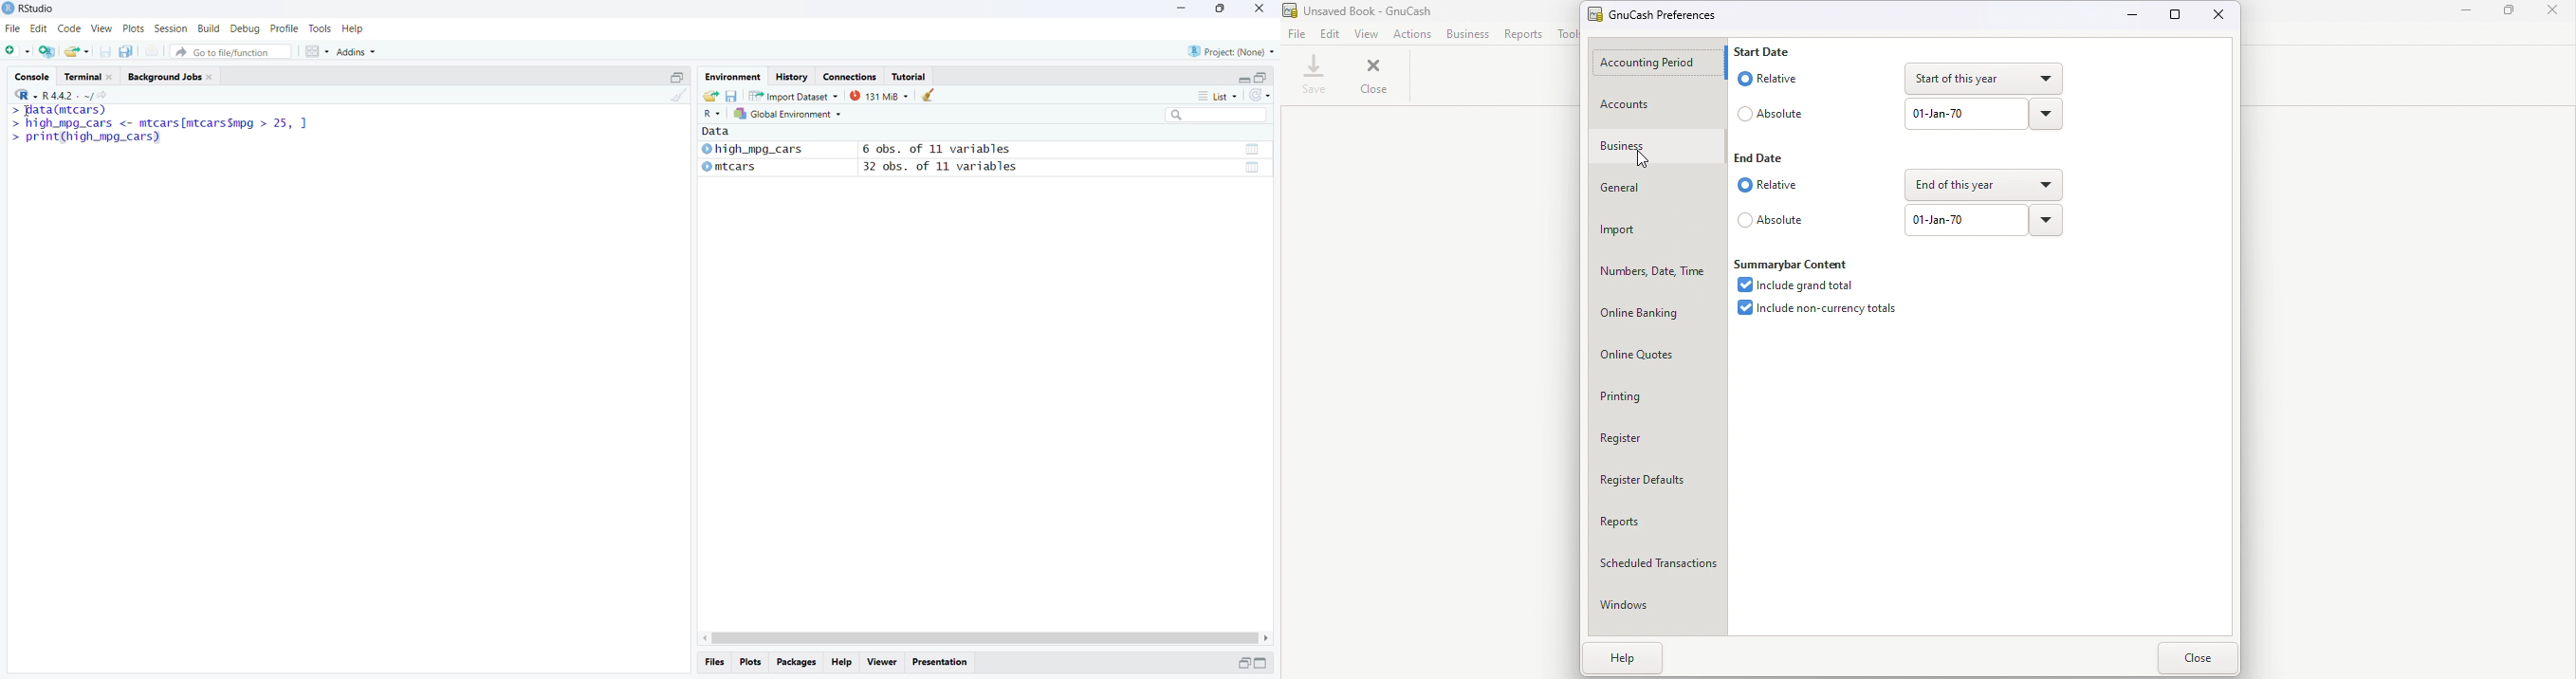 This screenshot has height=700, width=2576. What do you see at coordinates (728, 167) in the screenshot?
I see `mtcars` at bounding box center [728, 167].